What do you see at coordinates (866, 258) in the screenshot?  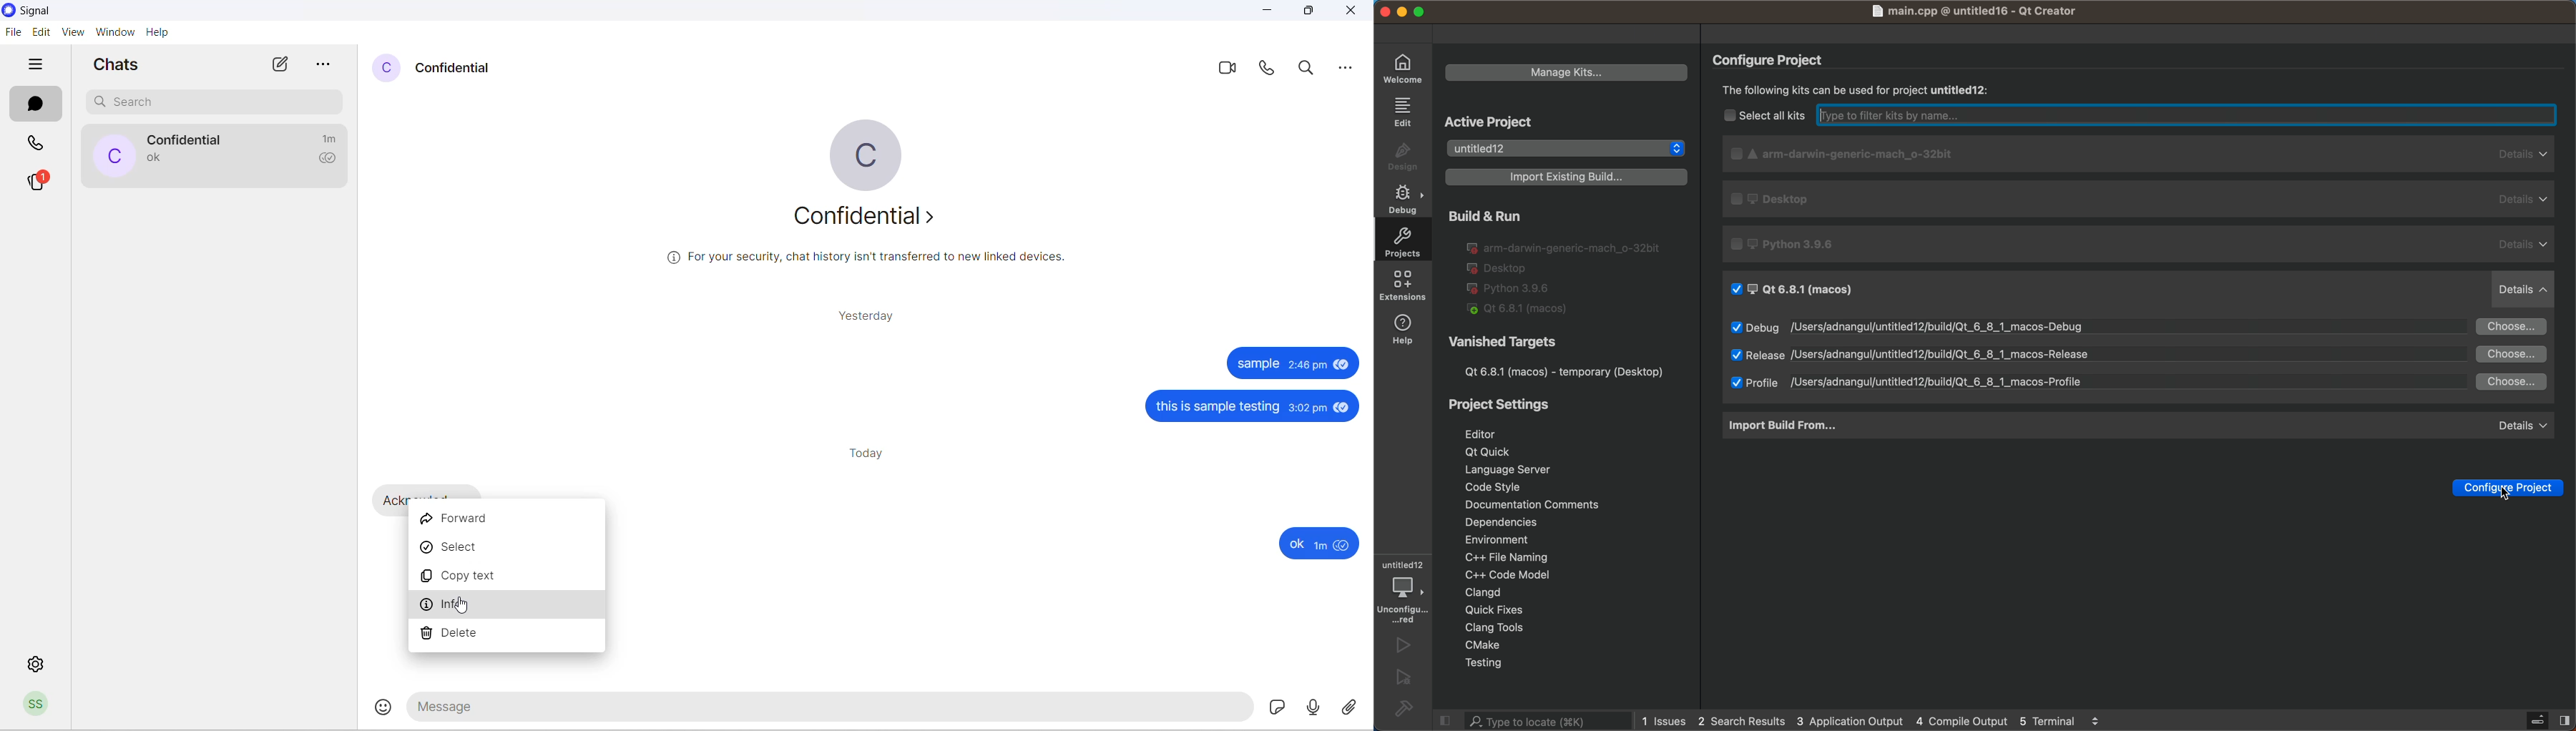 I see `security related text` at bounding box center [866, 258].